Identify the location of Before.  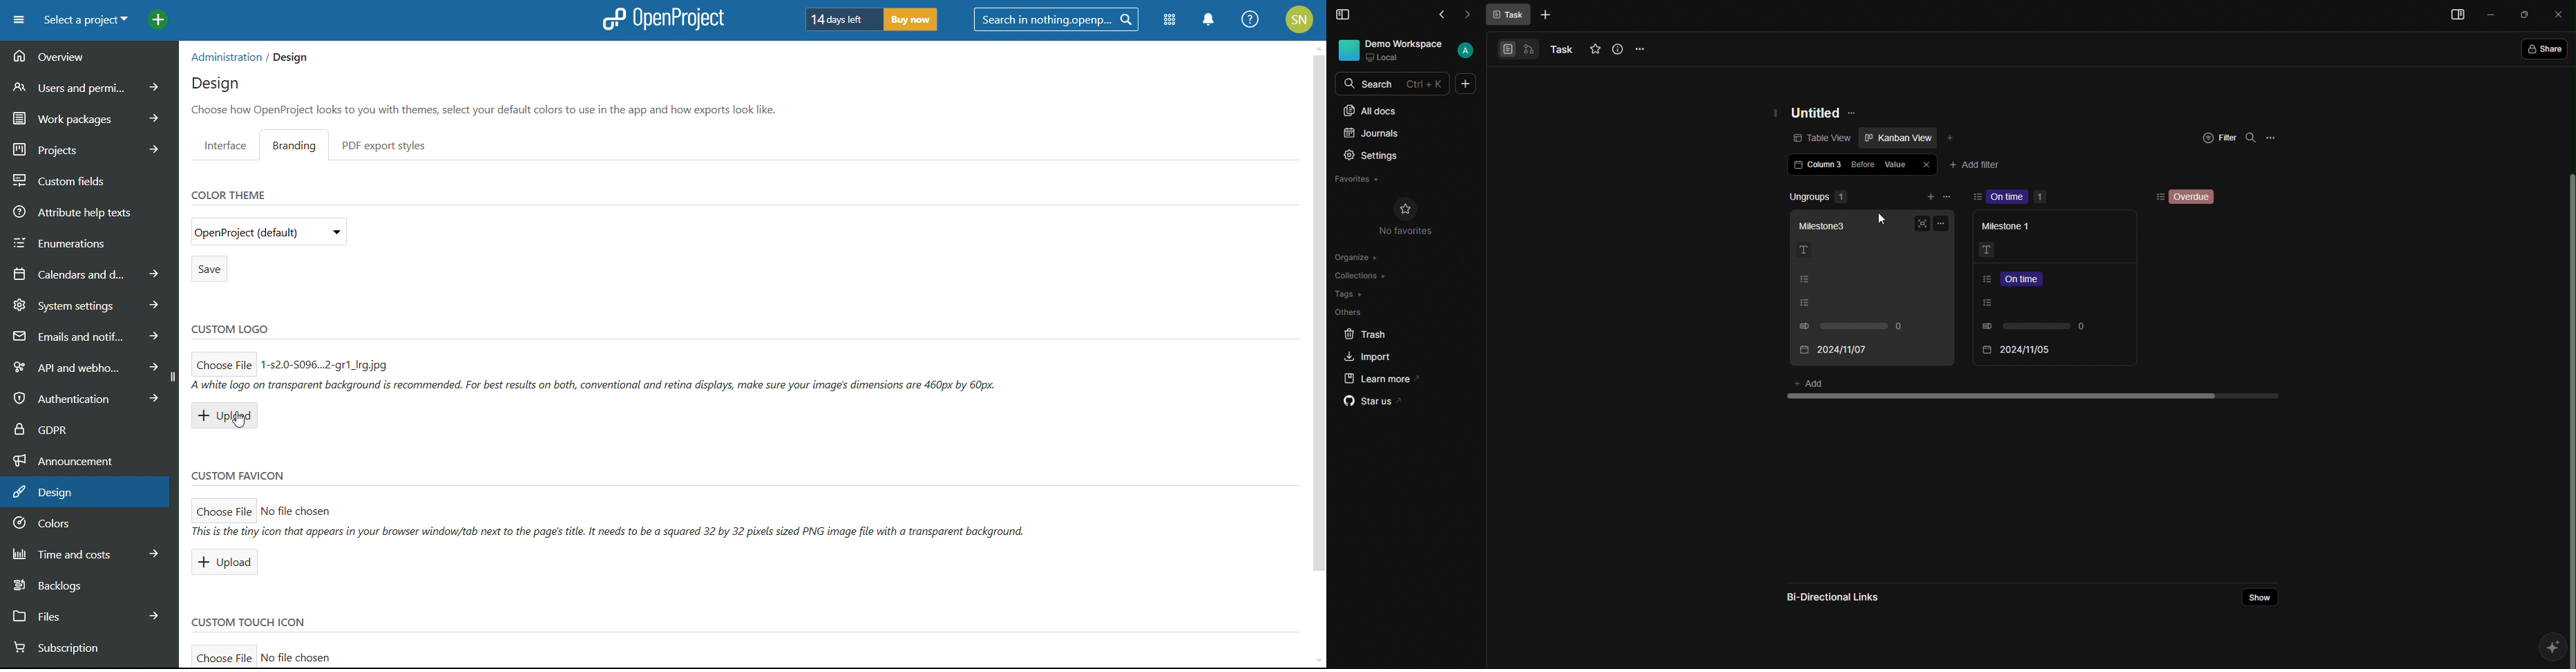
(1862, 164).